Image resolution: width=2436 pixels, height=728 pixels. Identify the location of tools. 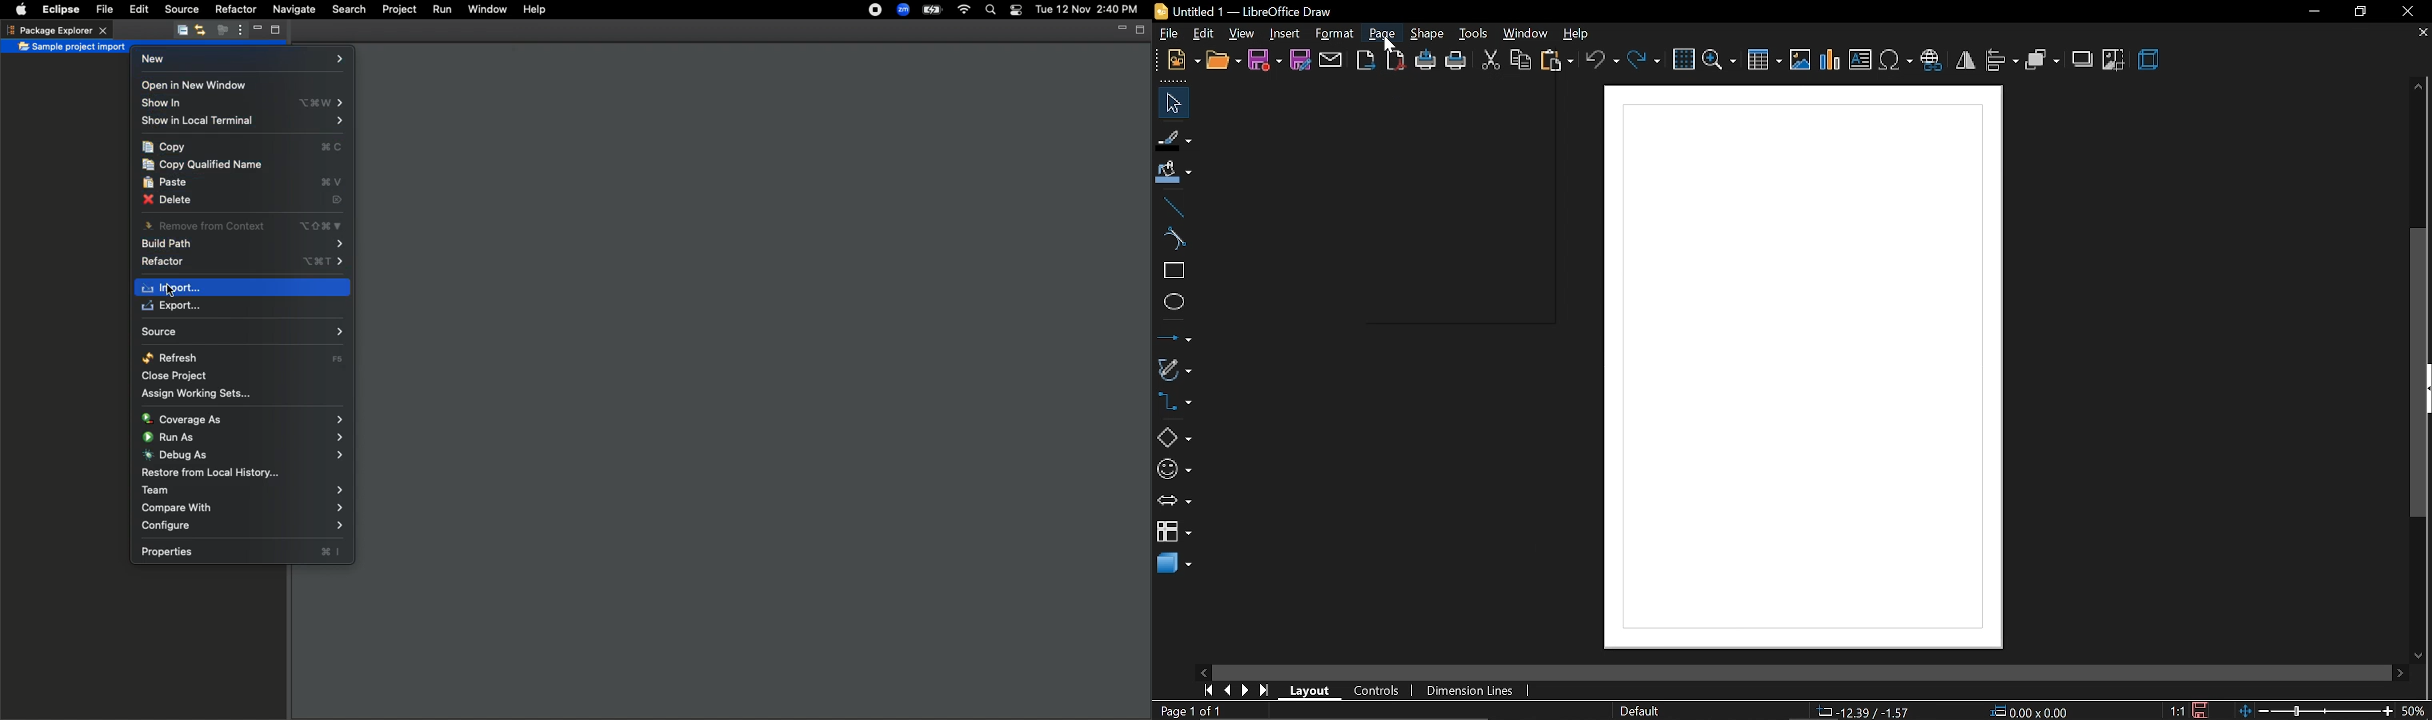
(1473, 33).